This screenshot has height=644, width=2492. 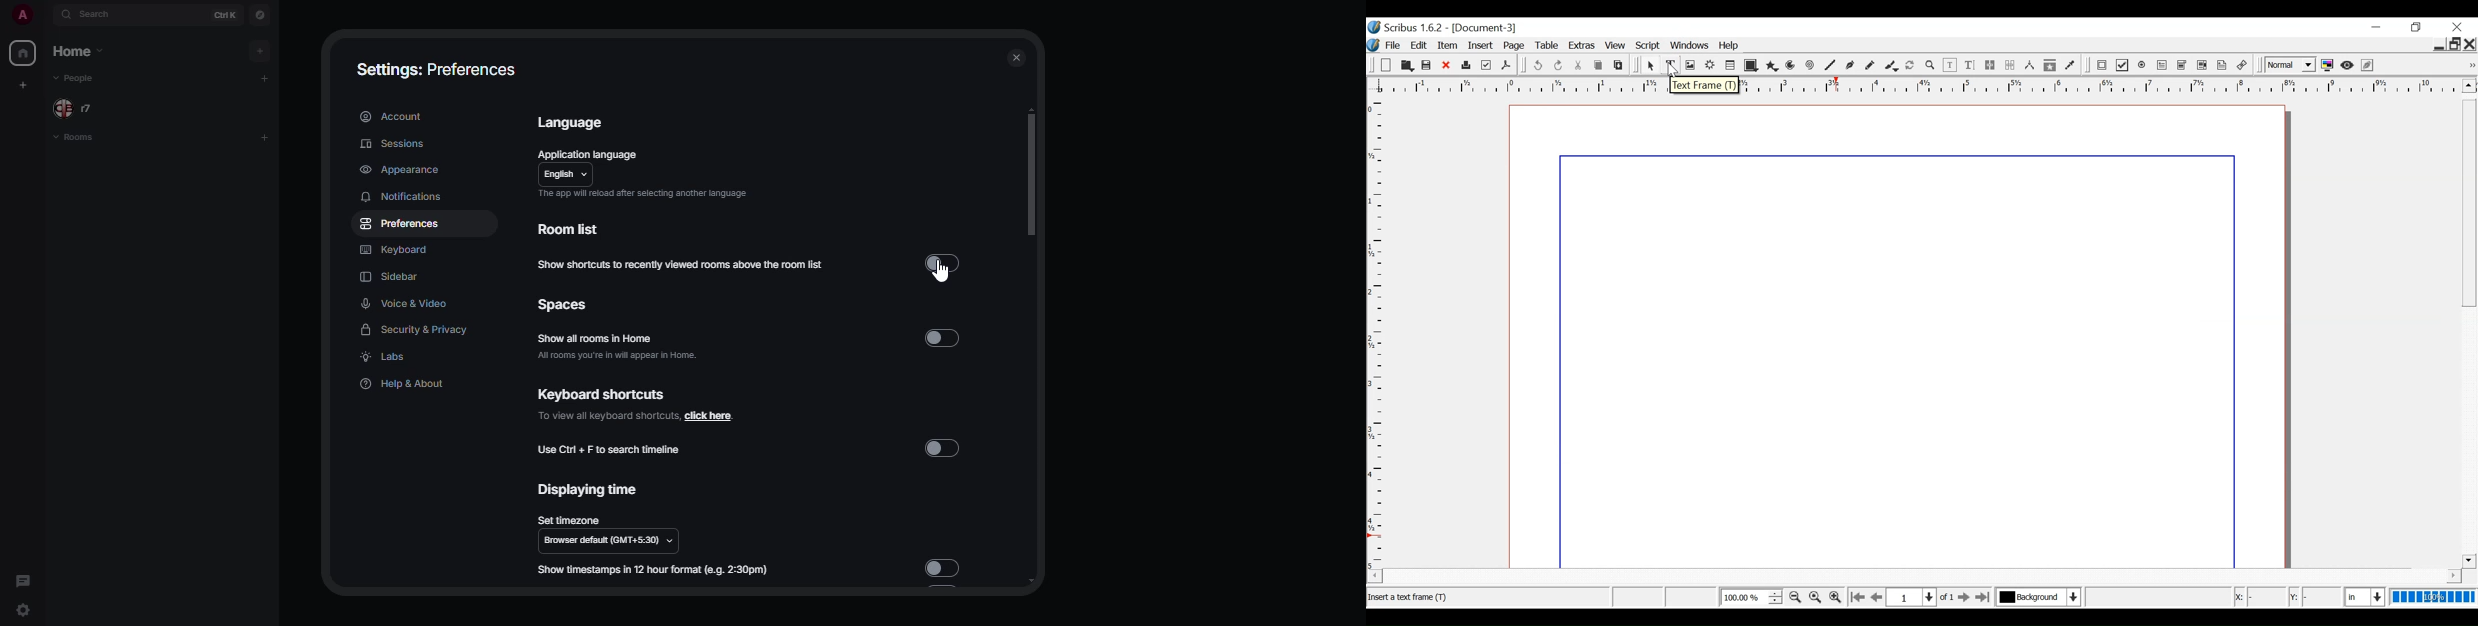 I want to click on Text Frame, so click(x=1671, y=65).